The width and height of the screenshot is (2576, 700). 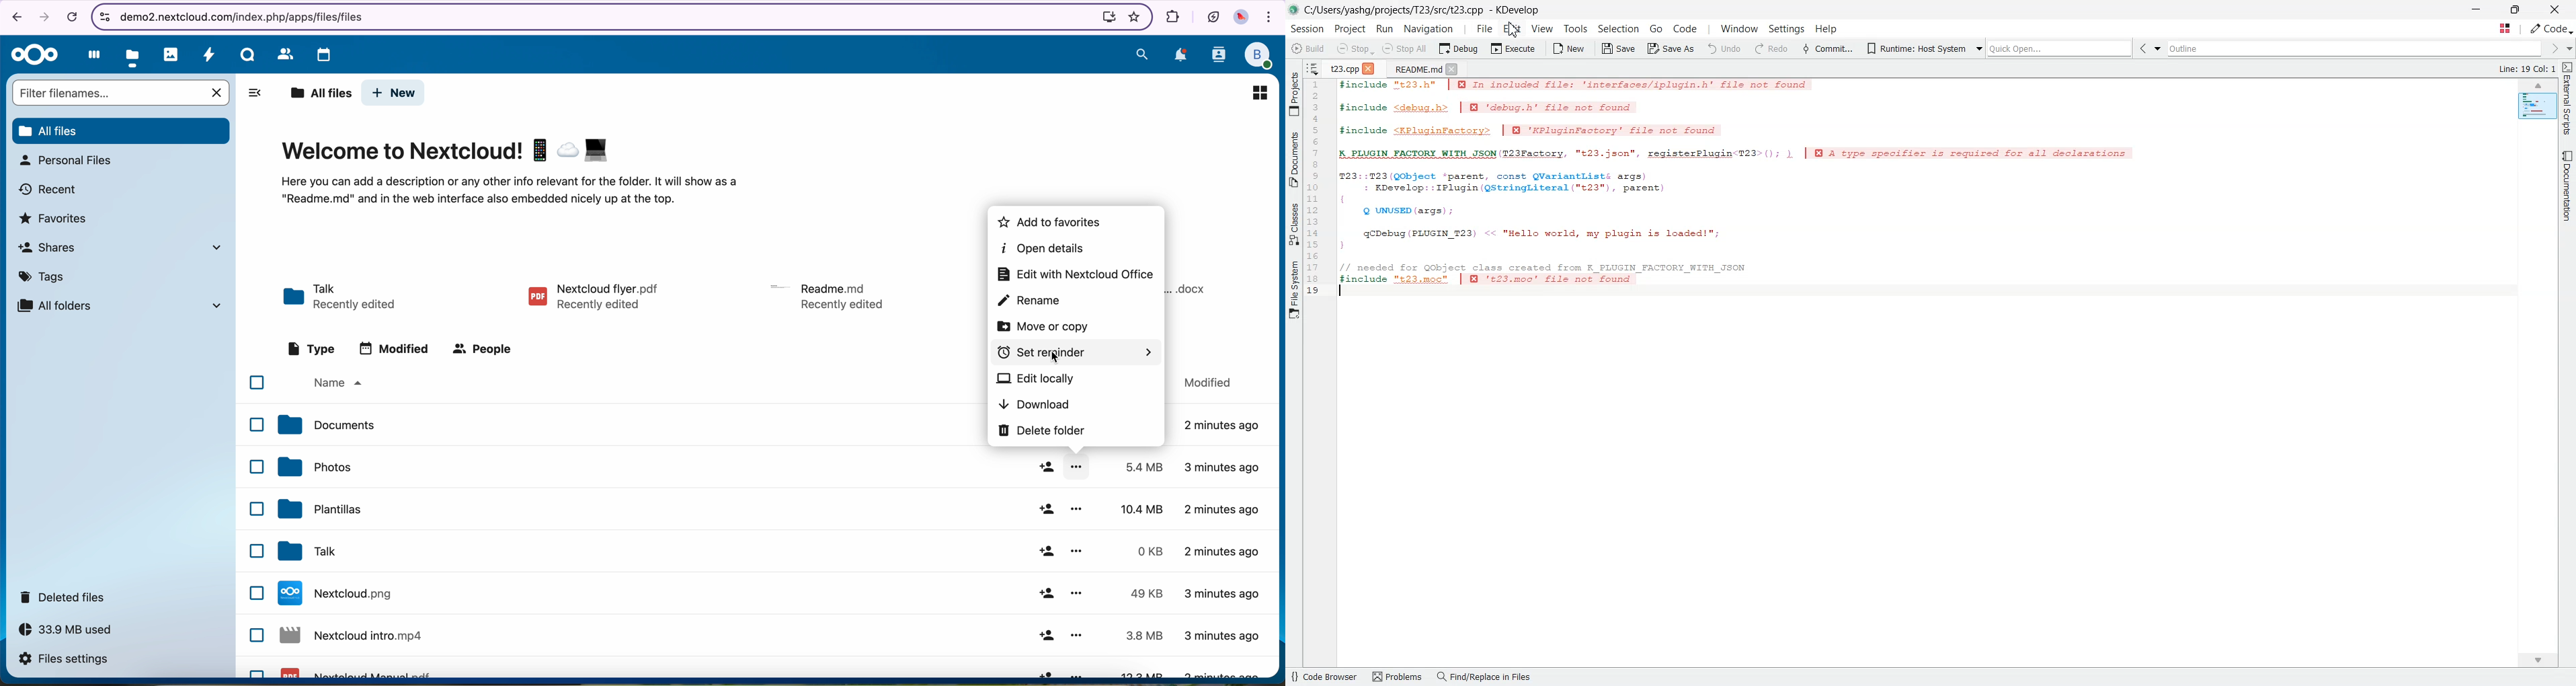 What do you see at coordinates (253, 523) in the screenshot?
I see `checkbox list` at bounding box center [253, 523].